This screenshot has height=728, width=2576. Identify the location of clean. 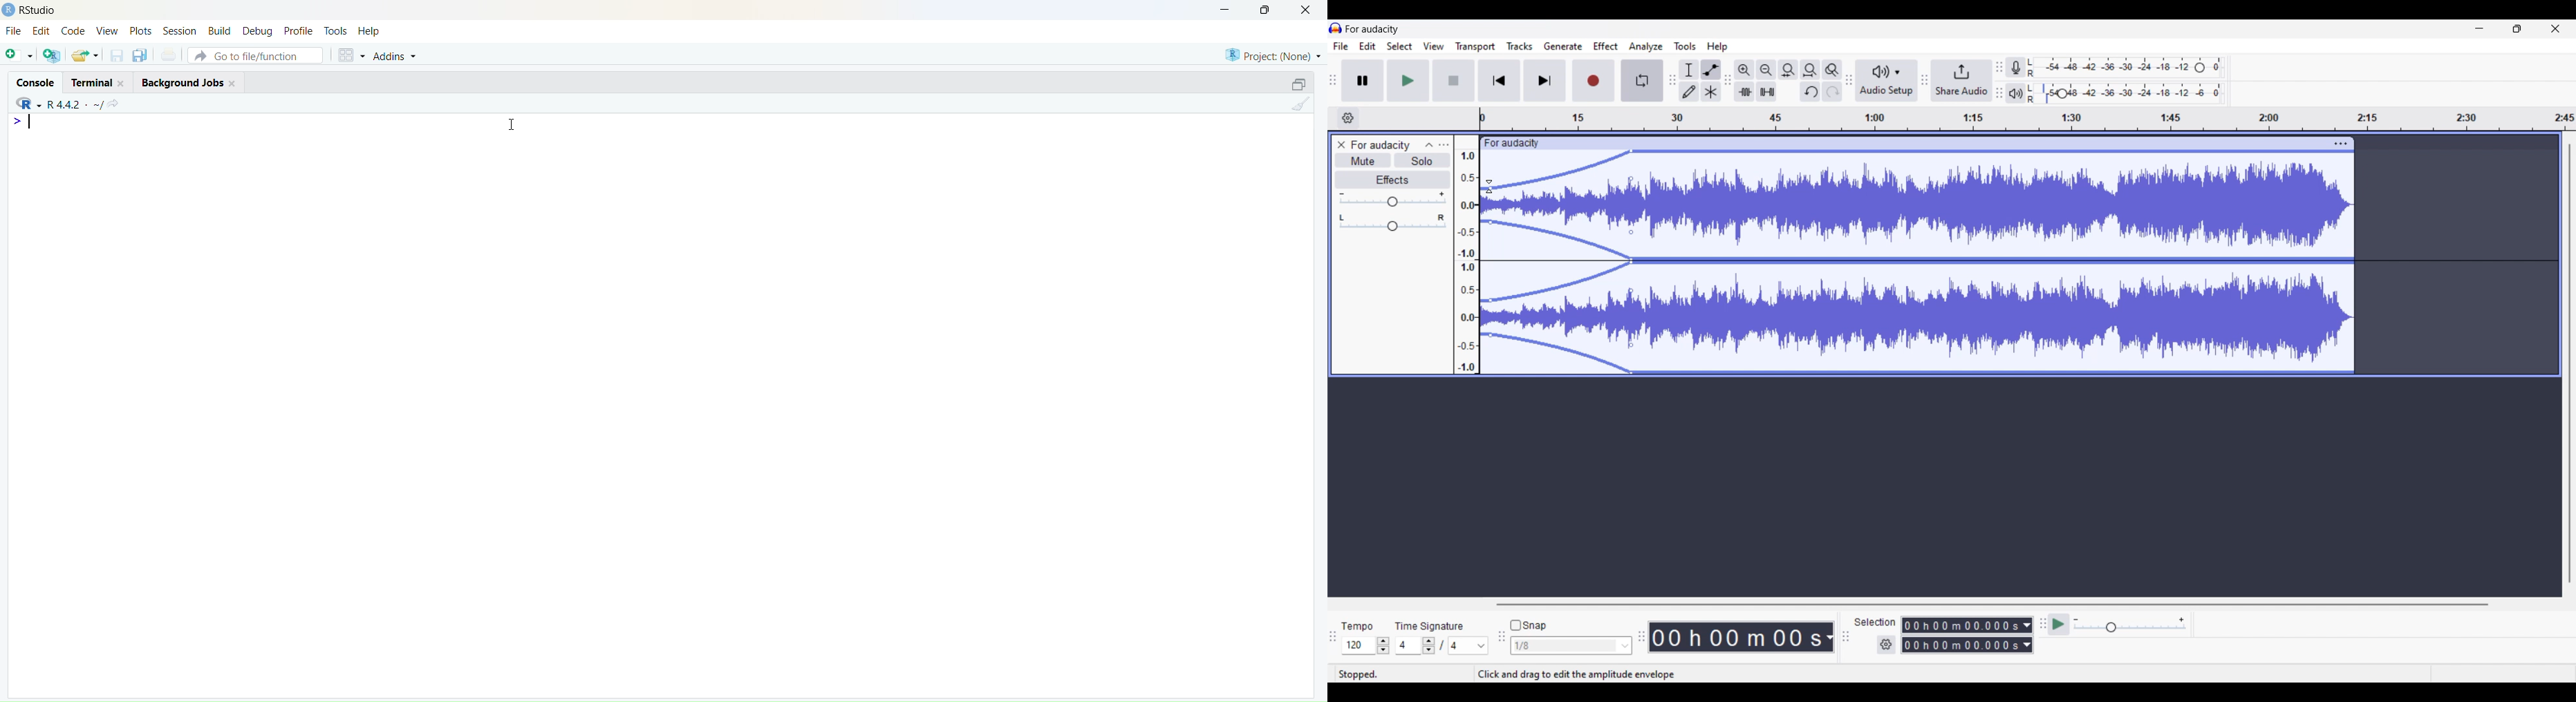
(1303, 104).